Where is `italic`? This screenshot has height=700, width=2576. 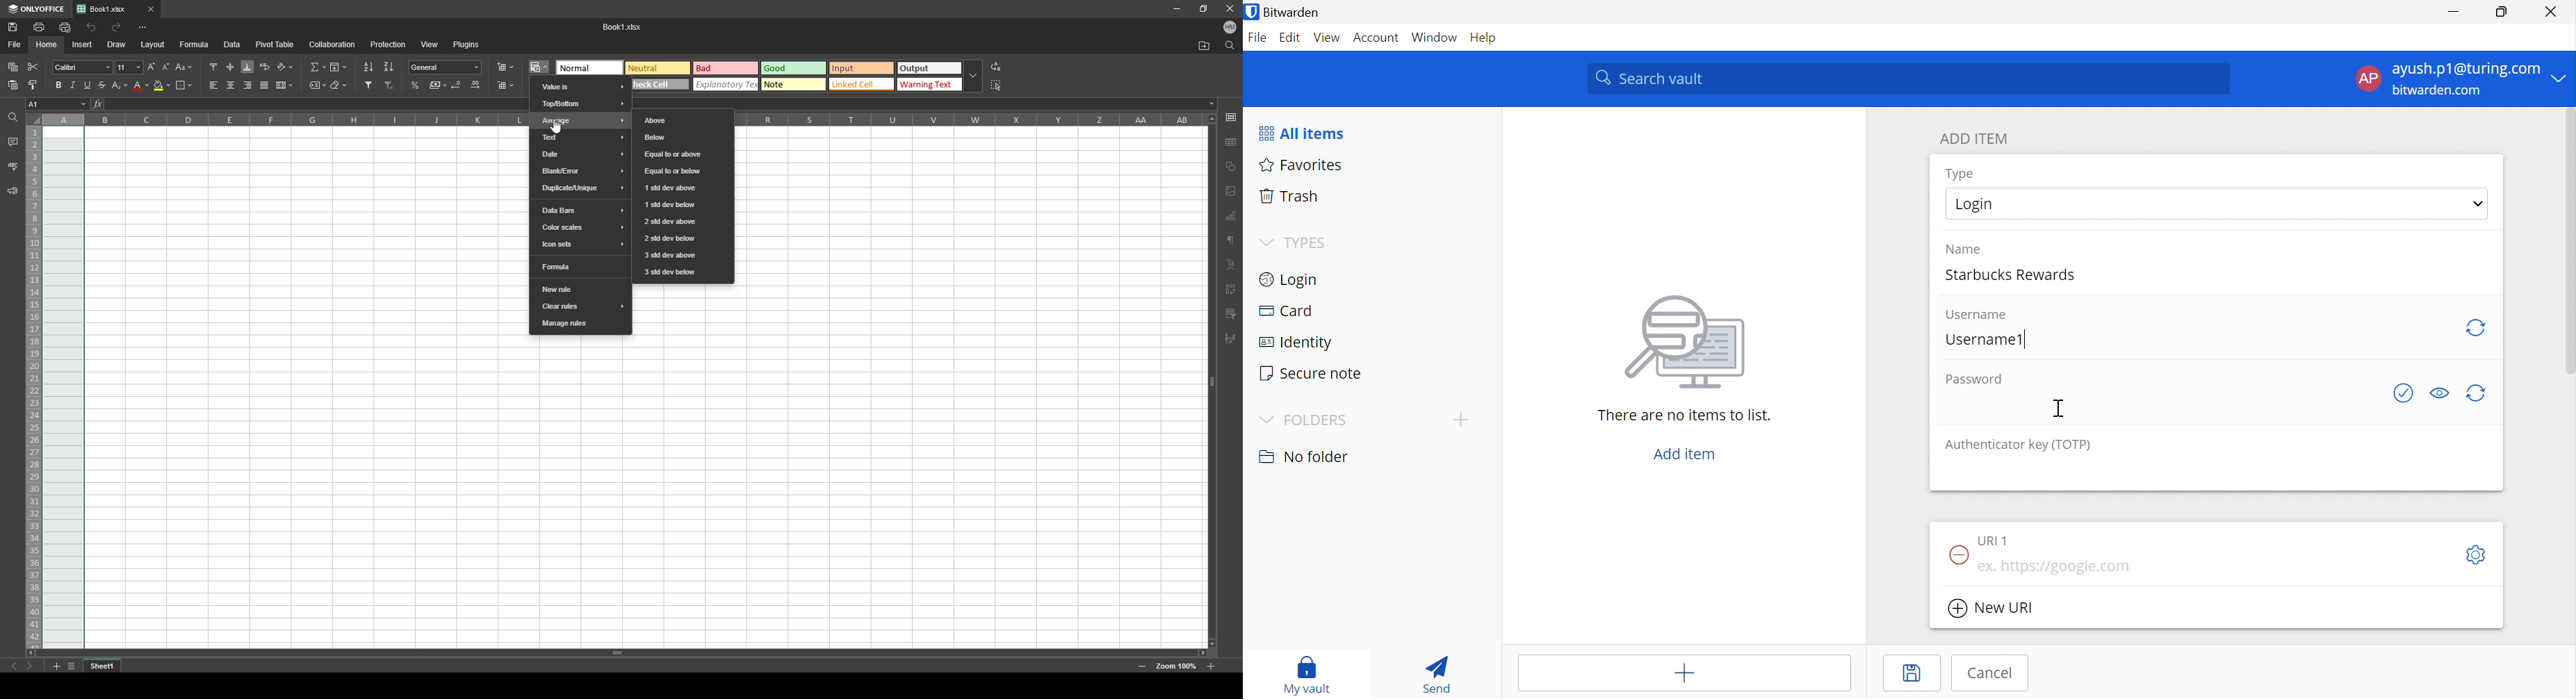
italic is located at coordinates (73, 85).